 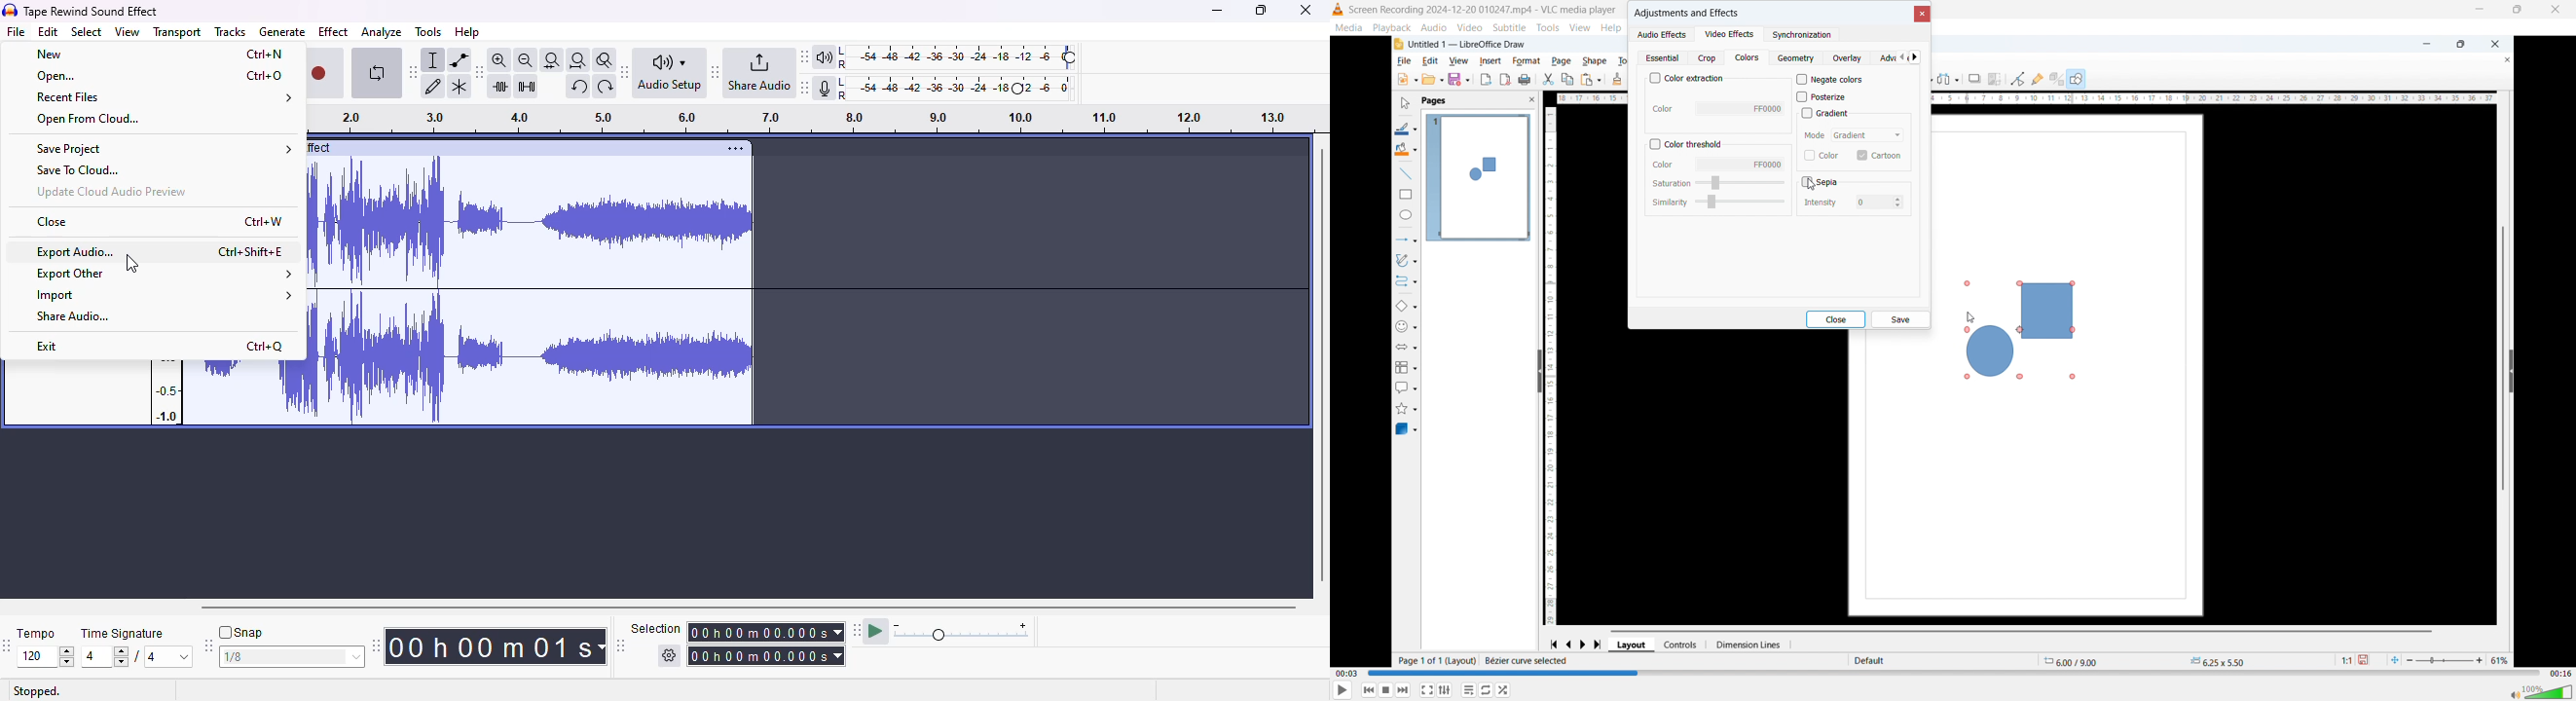 I want to click on video, so click(x=1469, y=27).